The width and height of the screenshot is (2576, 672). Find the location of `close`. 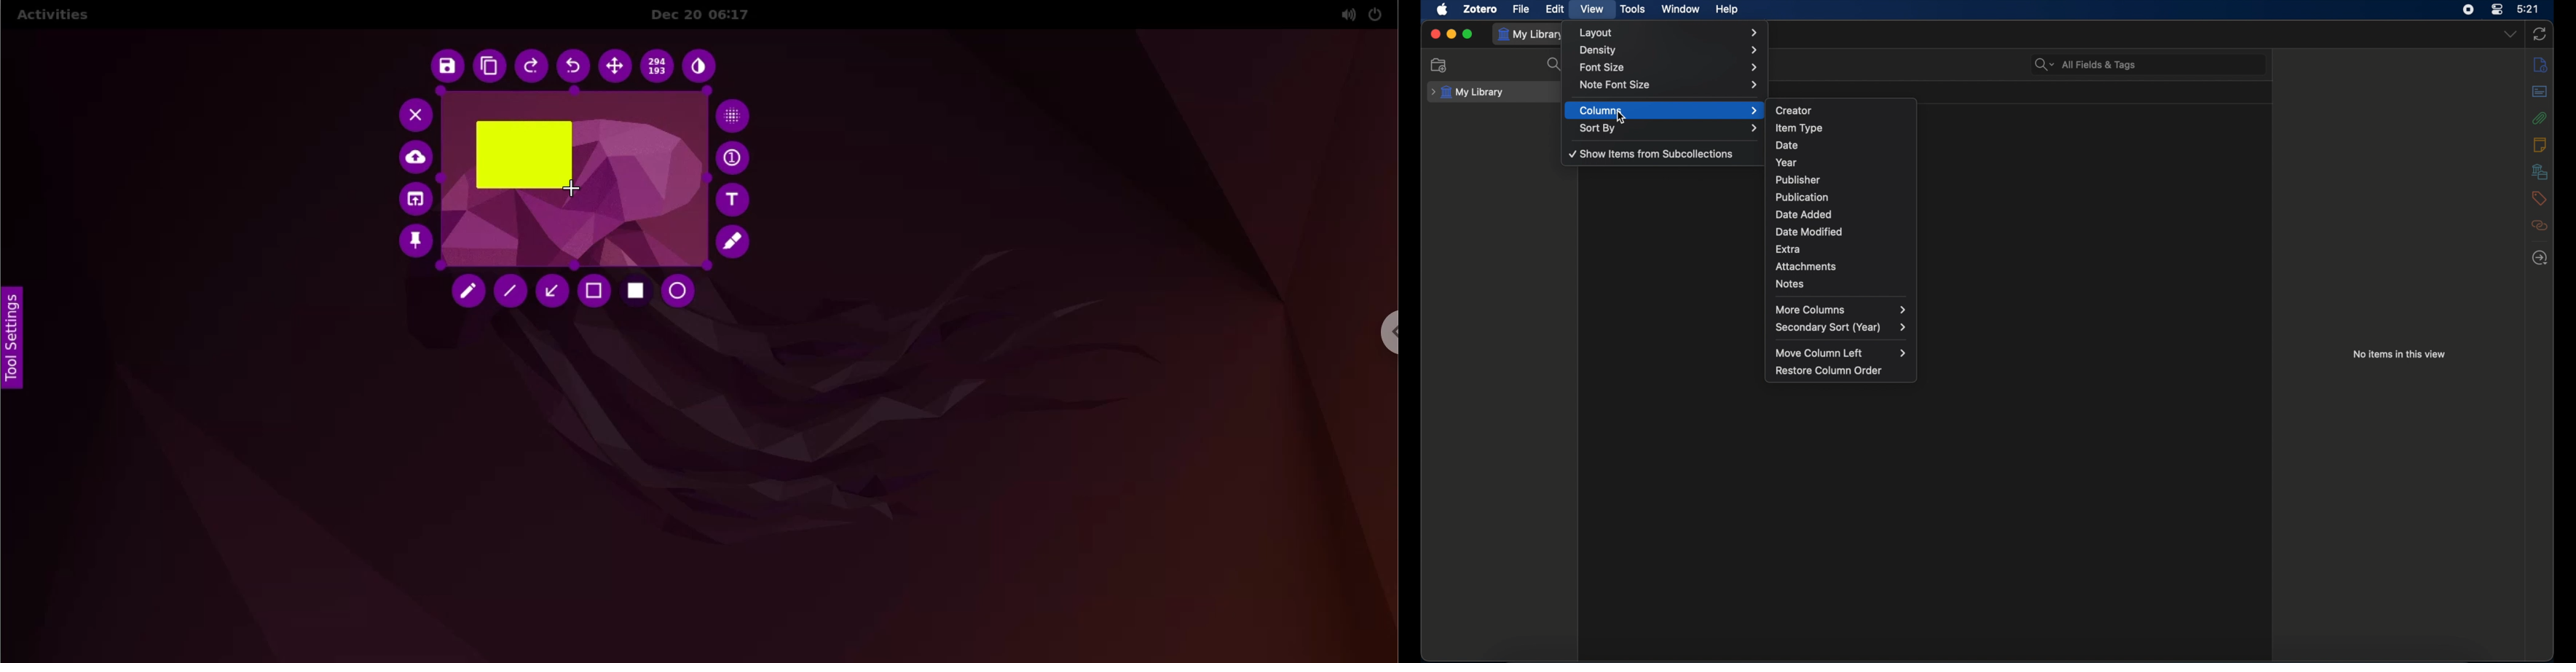

close is located at coordinates (1435, 33).